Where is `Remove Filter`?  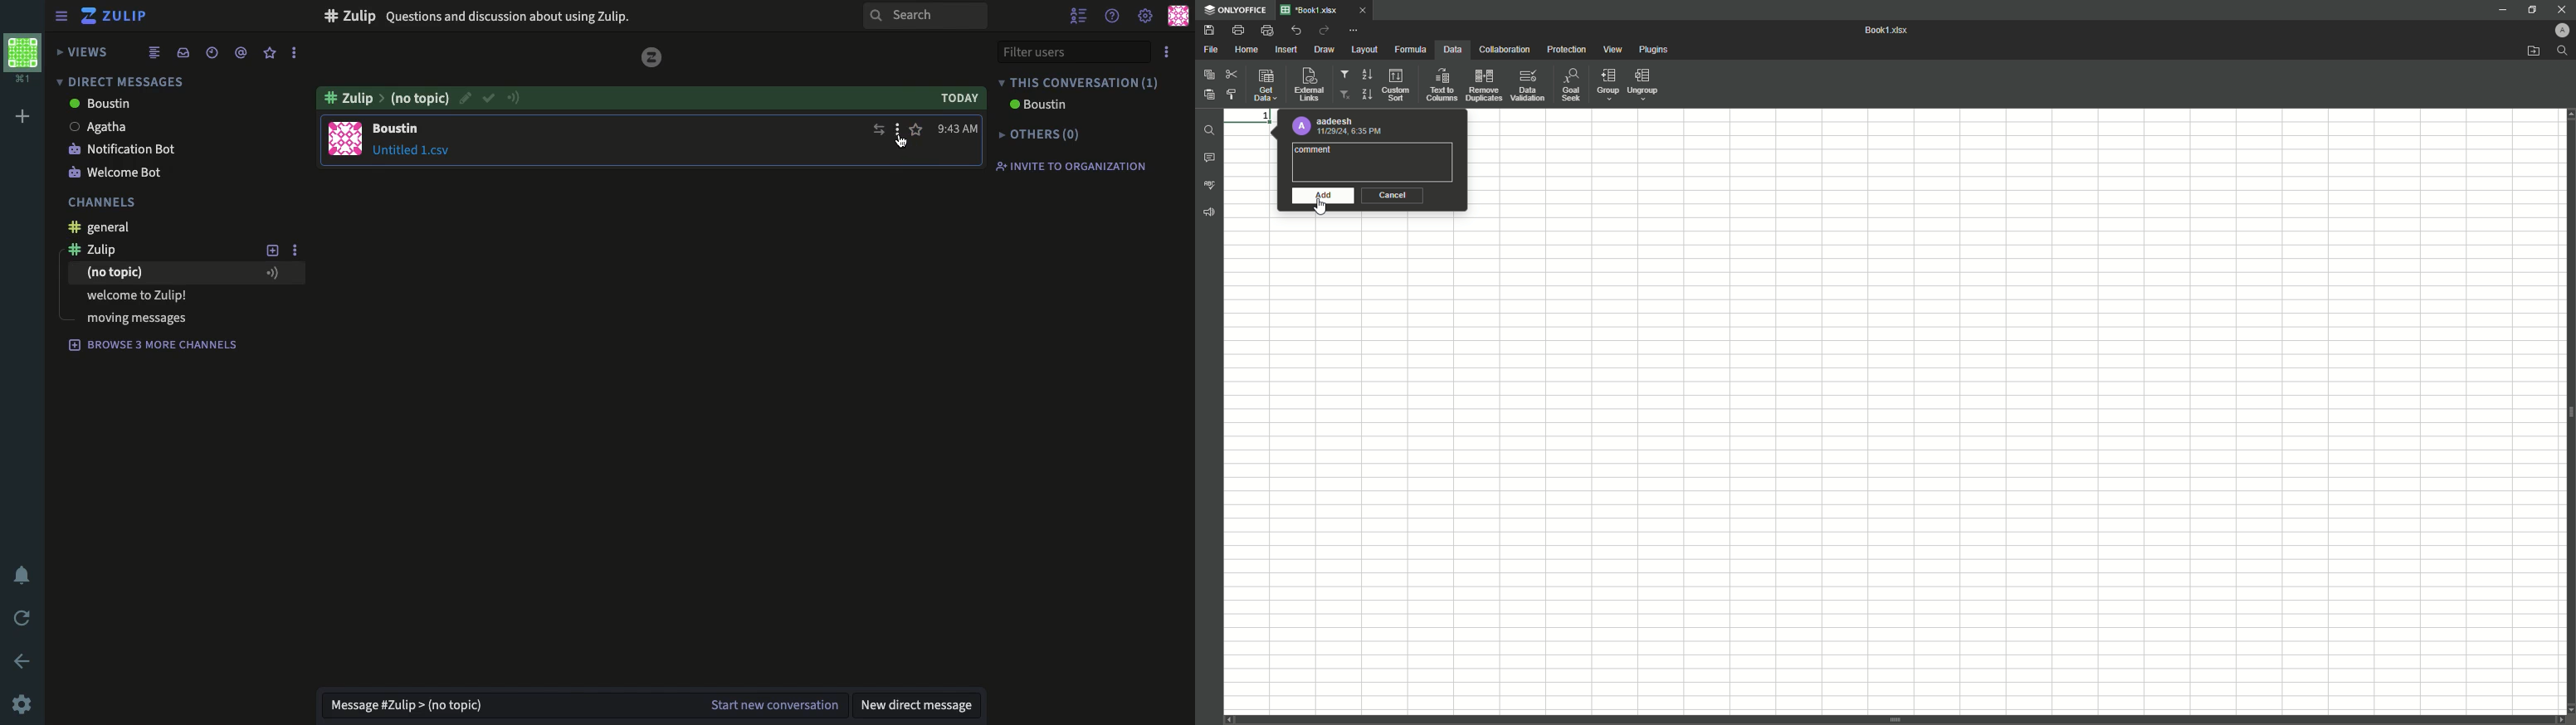
Remove Filter is located at coordinates (1345, 95).